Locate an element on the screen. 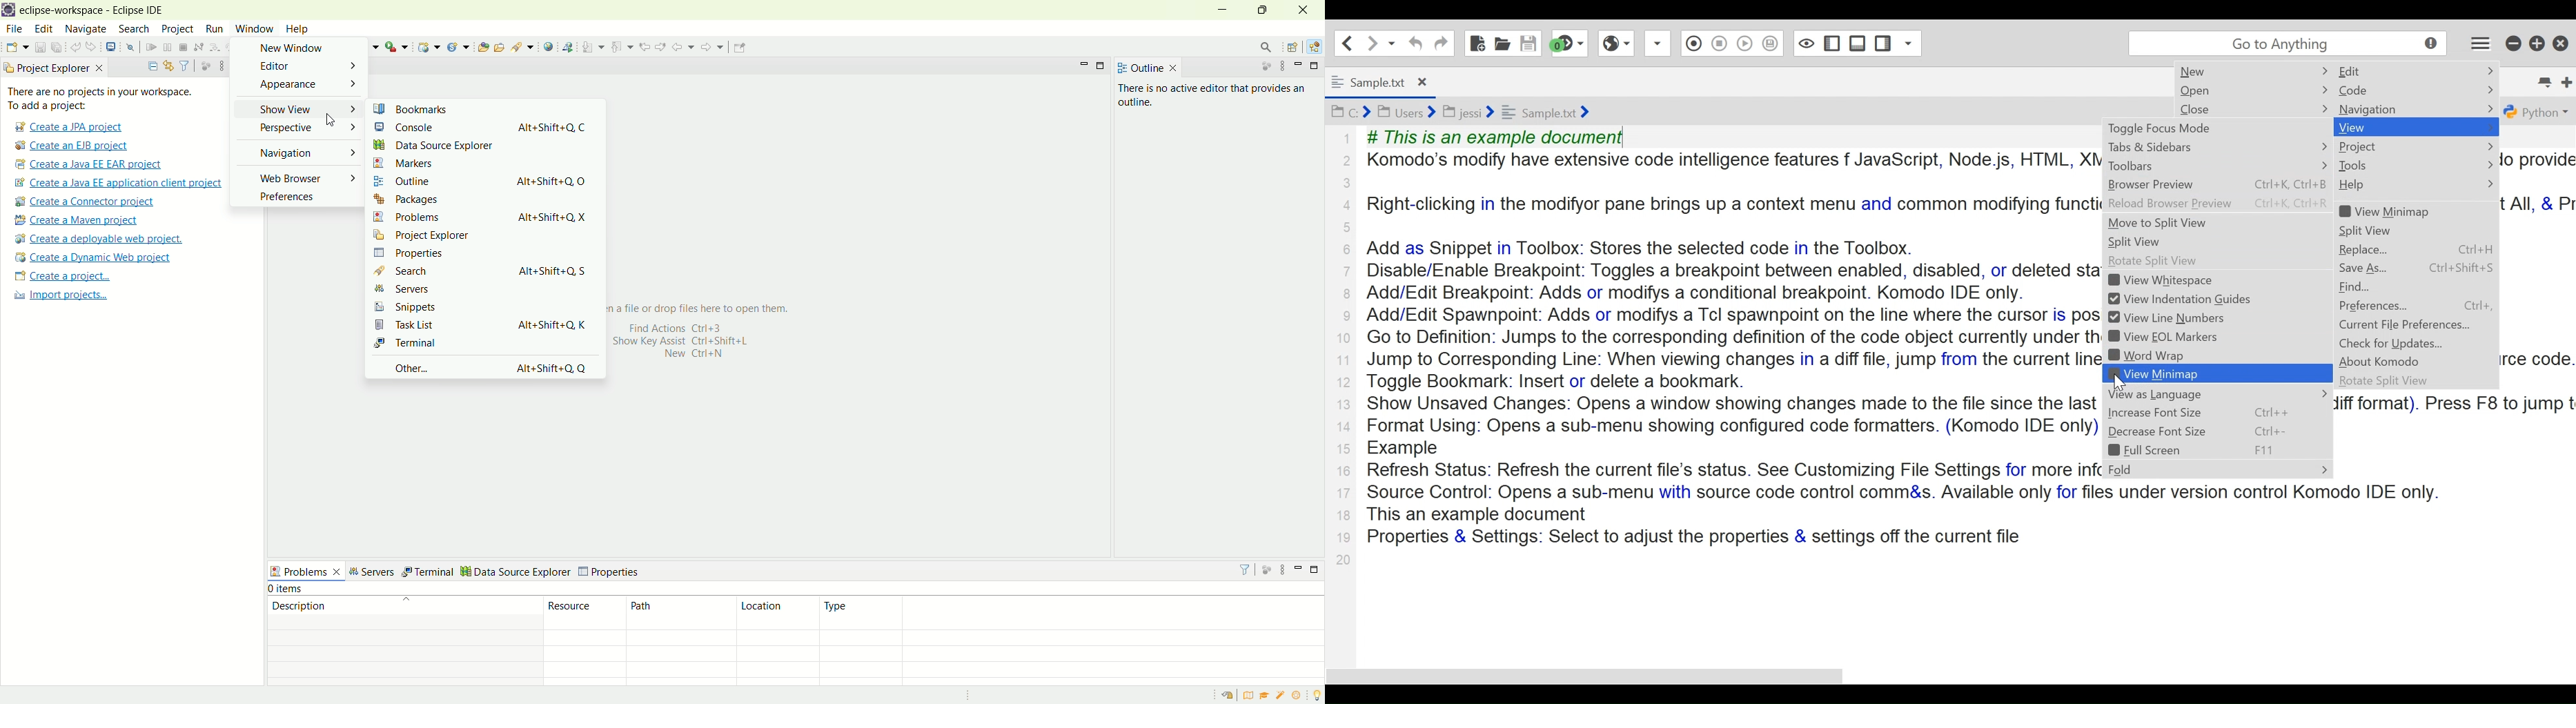 This screenshot has height=728, width=2576. python is located at coordinates (2536, 113).